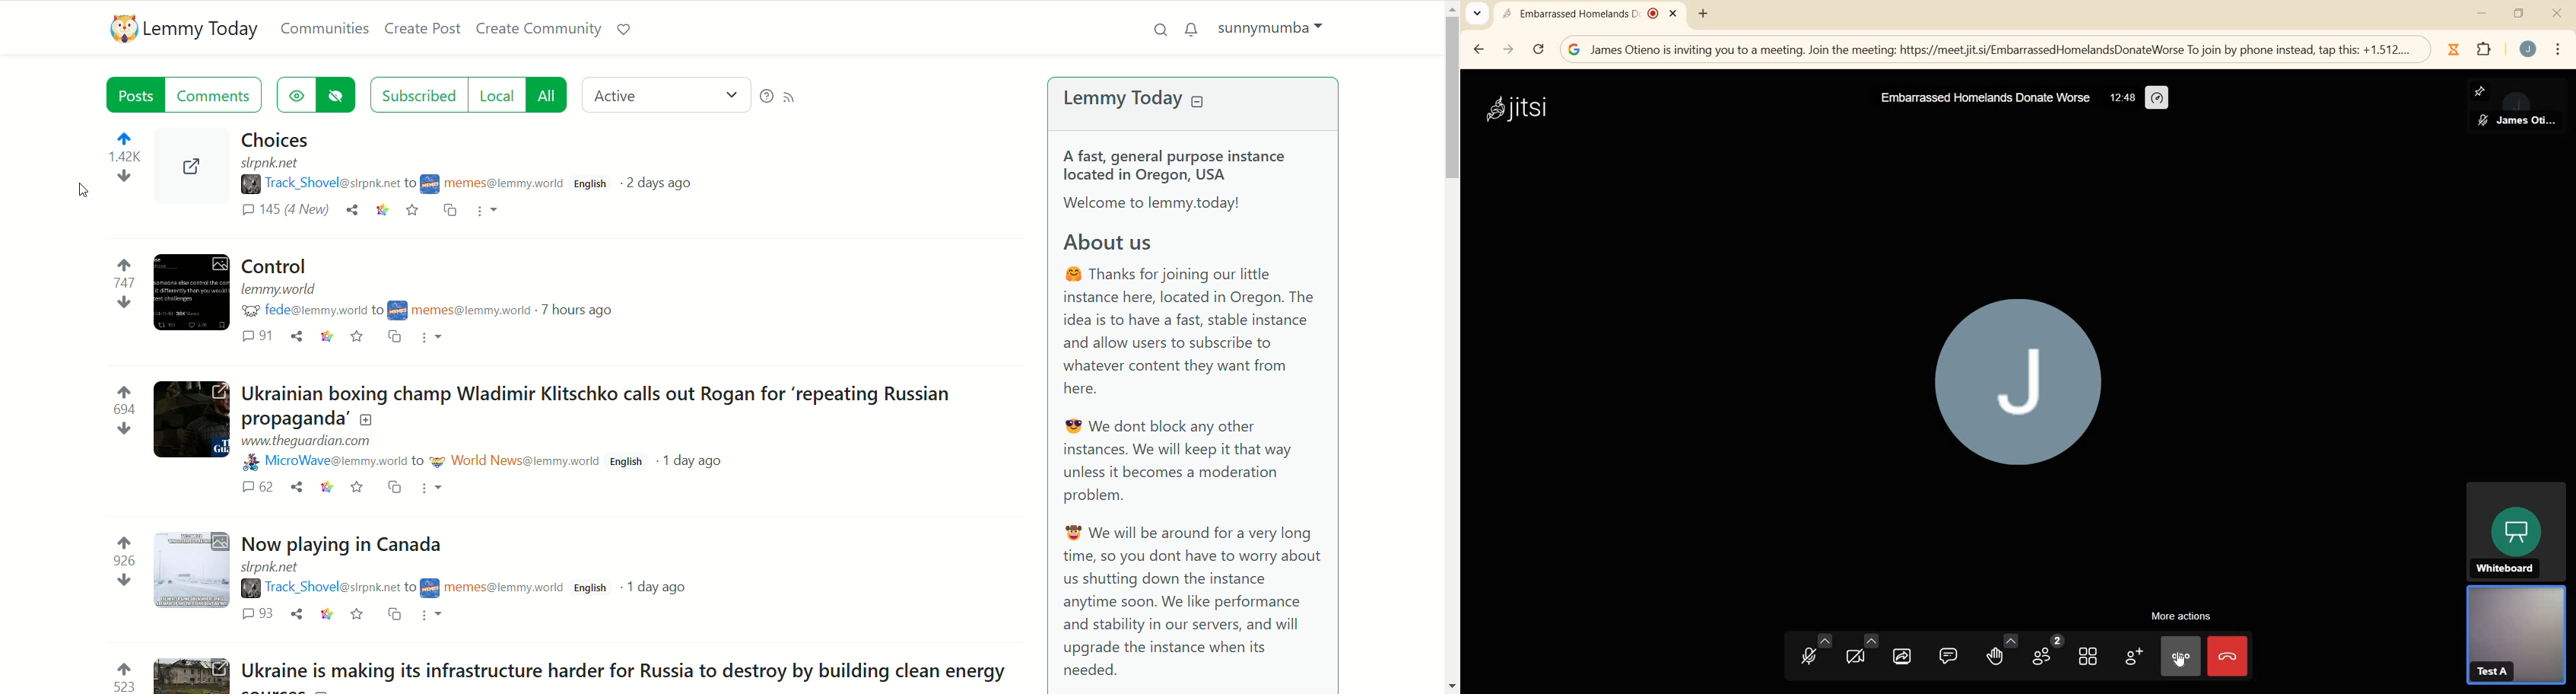 The height and width of the screenshot is (700, 2576). I want to click on More actions, so click(2185, 618).